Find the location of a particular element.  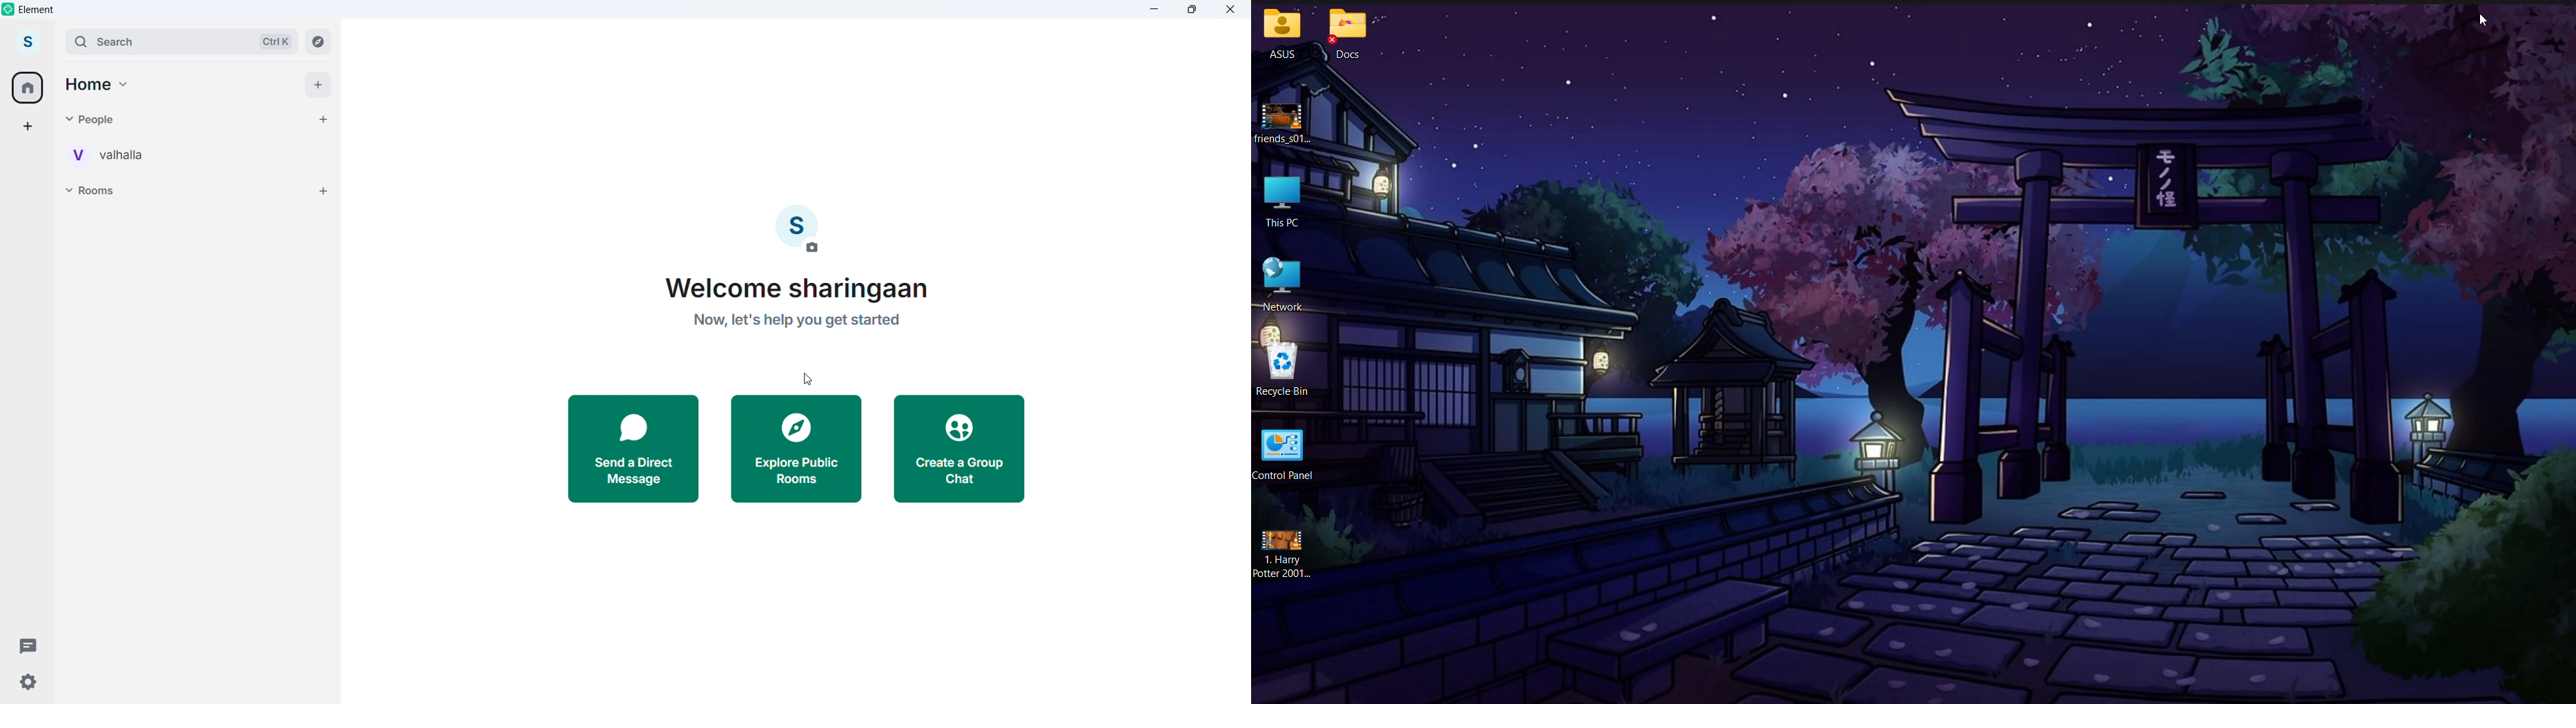

Personal room  is located at coordinates (111, 153).